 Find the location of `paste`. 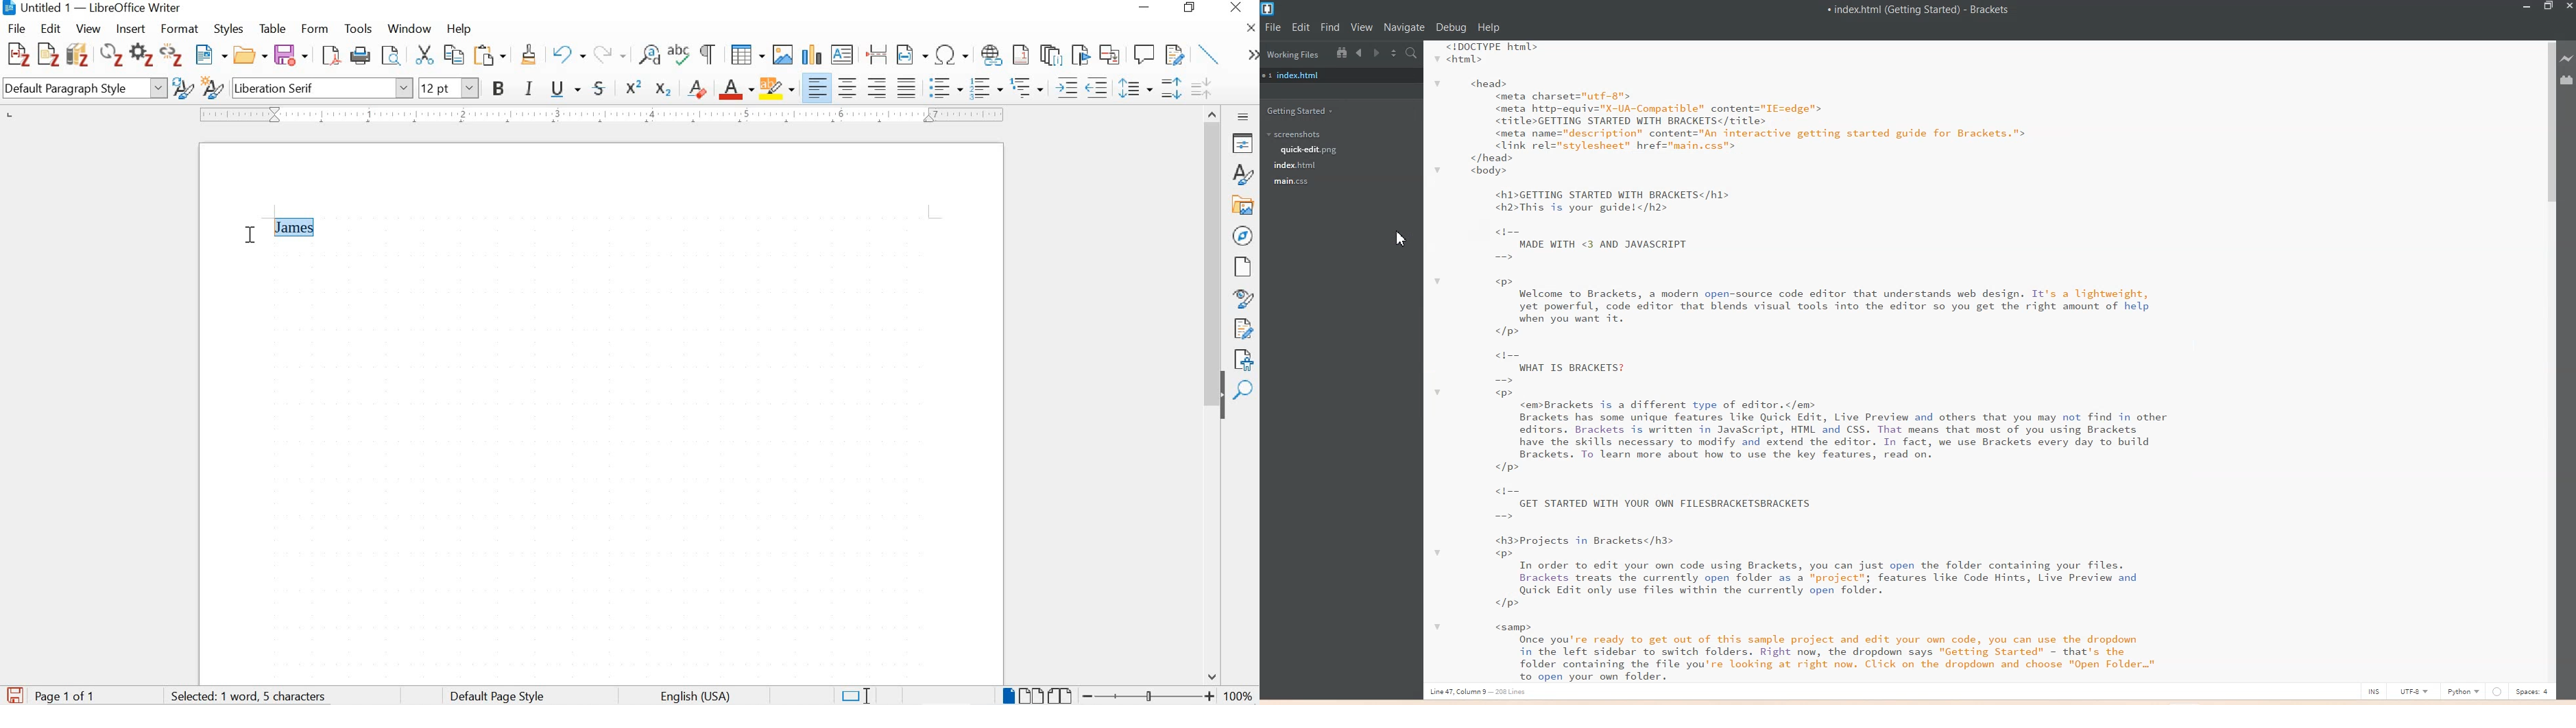

paste is located at coordinates (494, 55).